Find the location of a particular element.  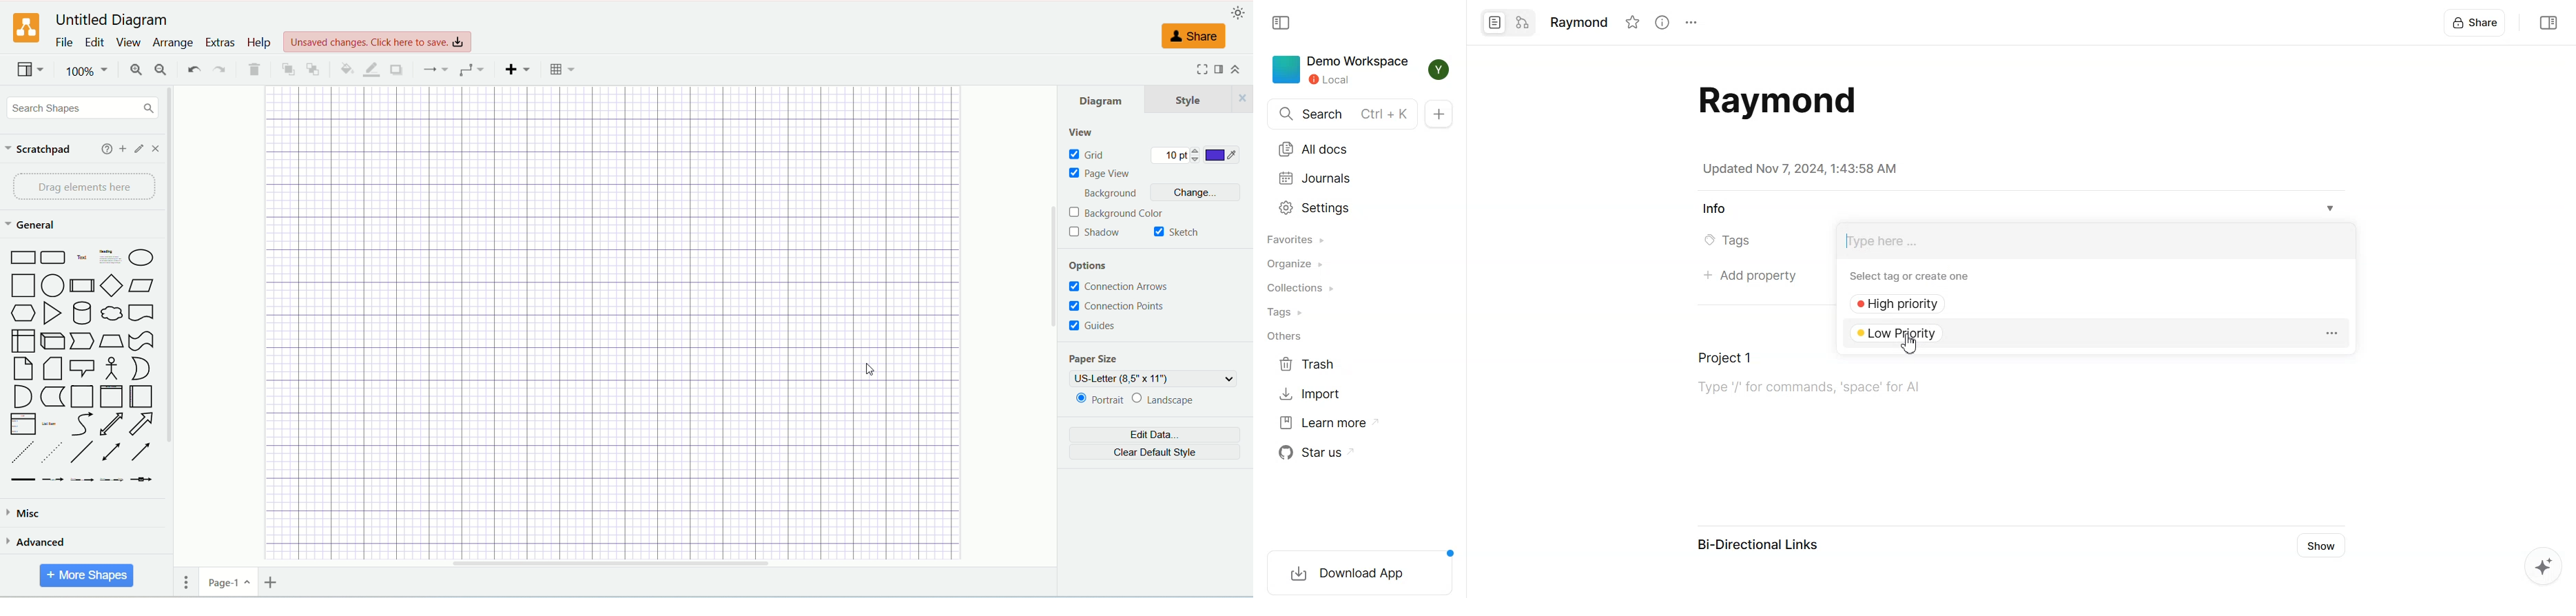

Favorite is located at coordinates (1632, 22).